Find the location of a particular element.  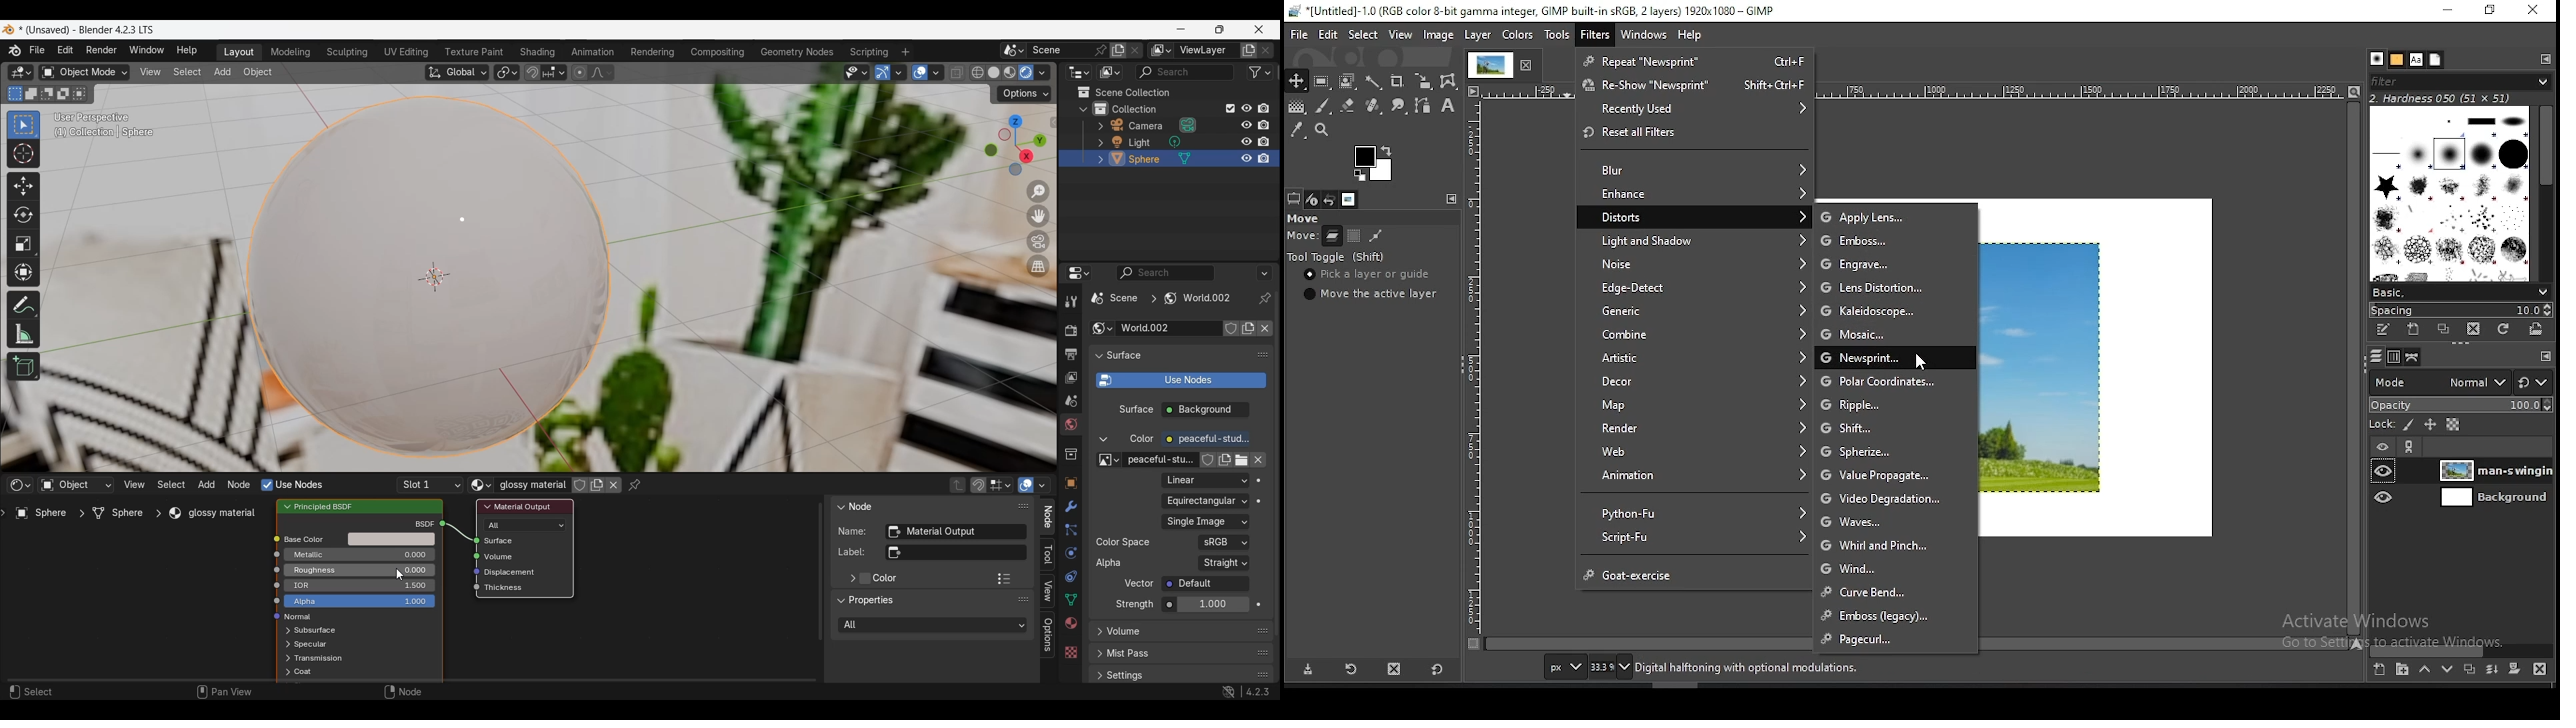

Fake user is located at coordinates (1208, 460).